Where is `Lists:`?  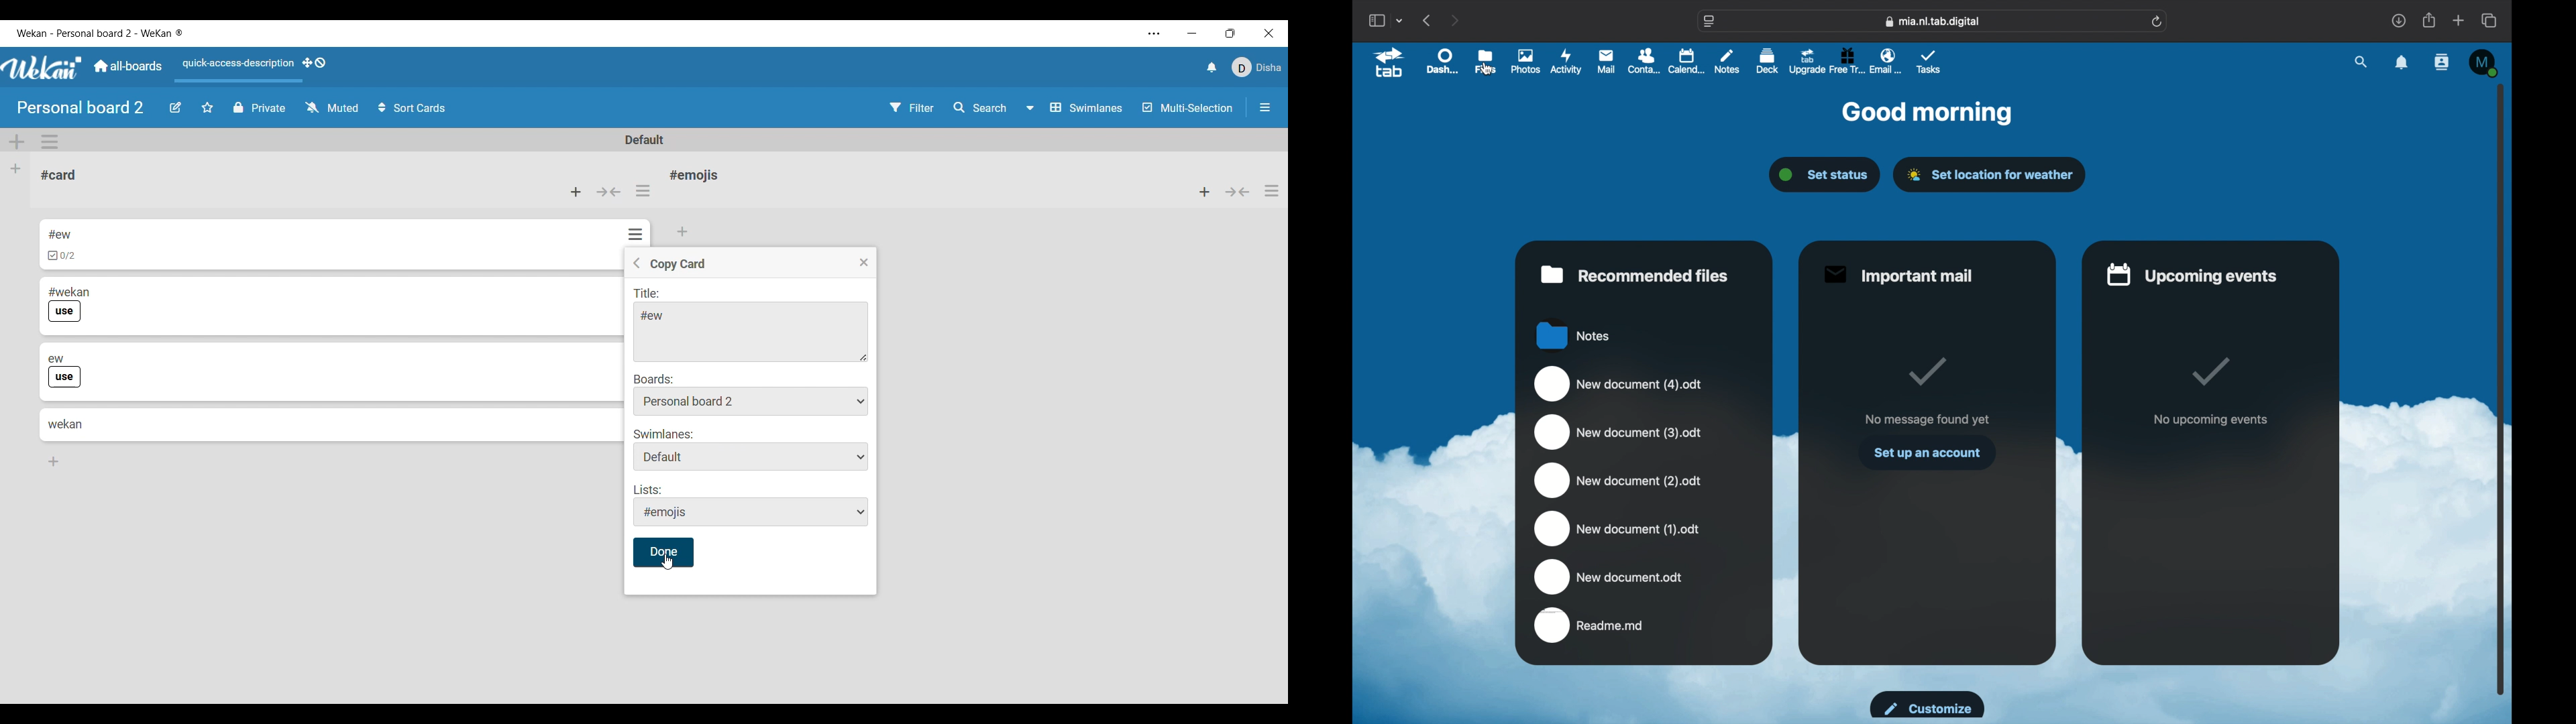
Lists: is located at coordinates (753, 505).